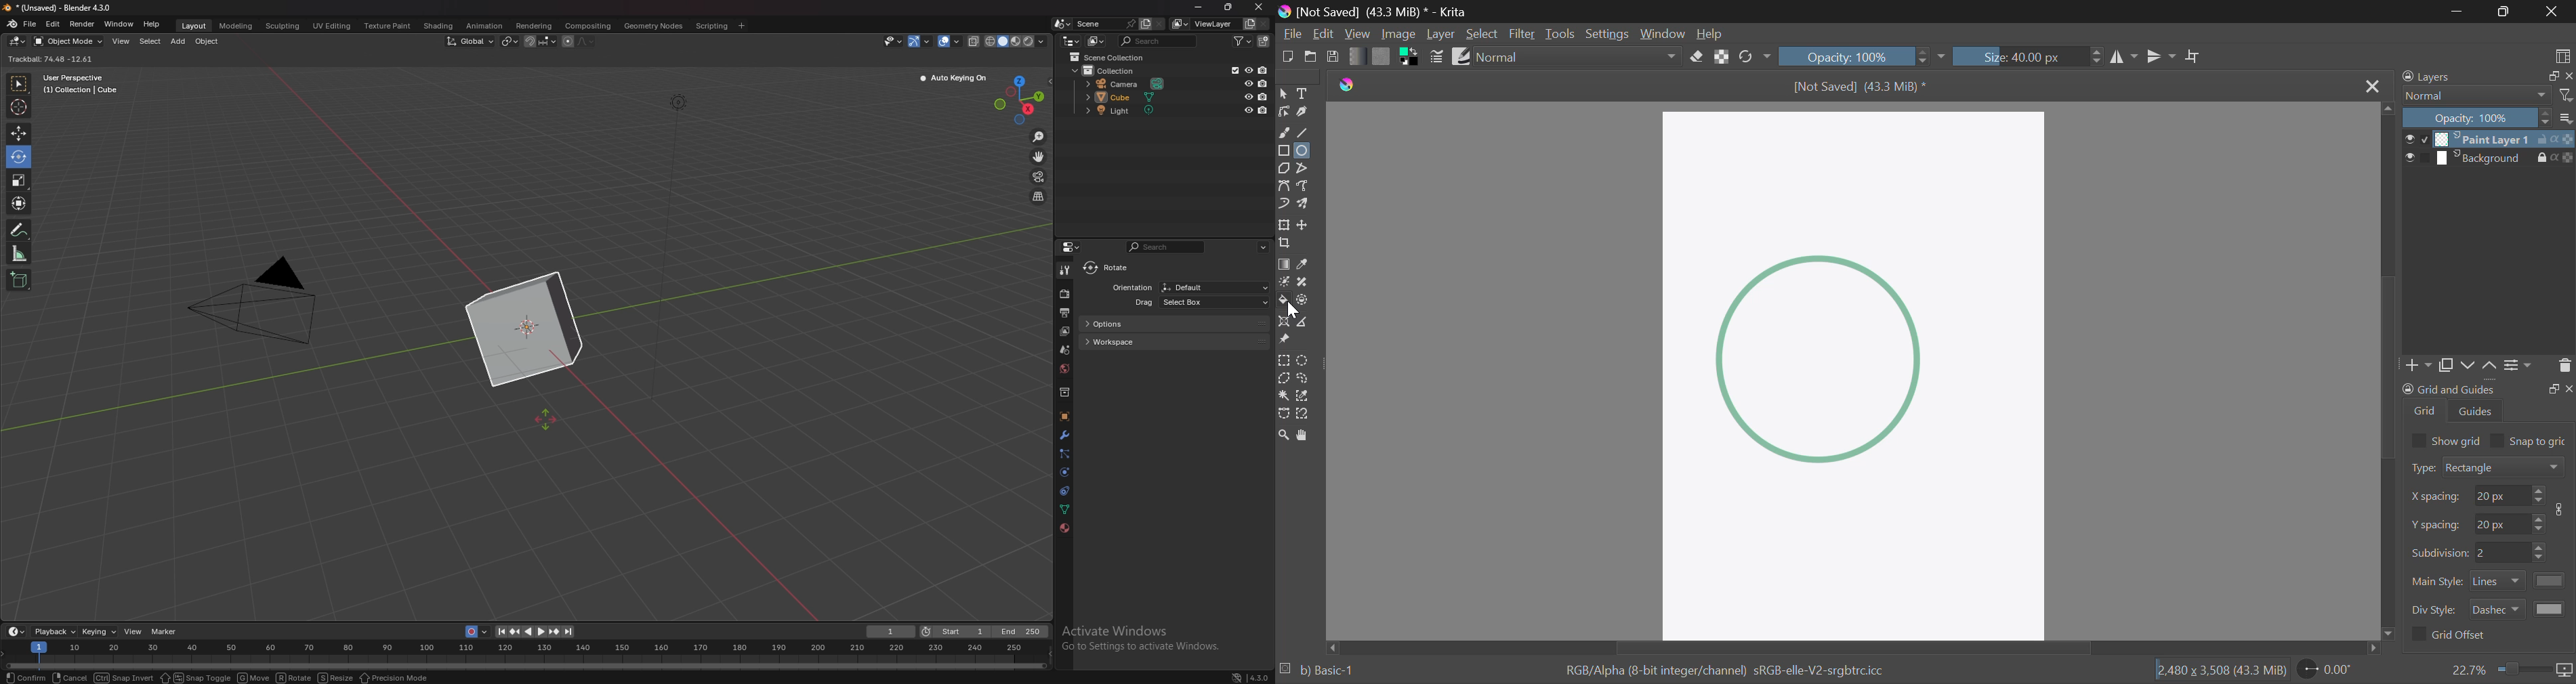 The image size is (2576, 700). What do you see at coordinates (1333, 58) in the screenshot?
I see `Save` at bounding box center [1333, 58].